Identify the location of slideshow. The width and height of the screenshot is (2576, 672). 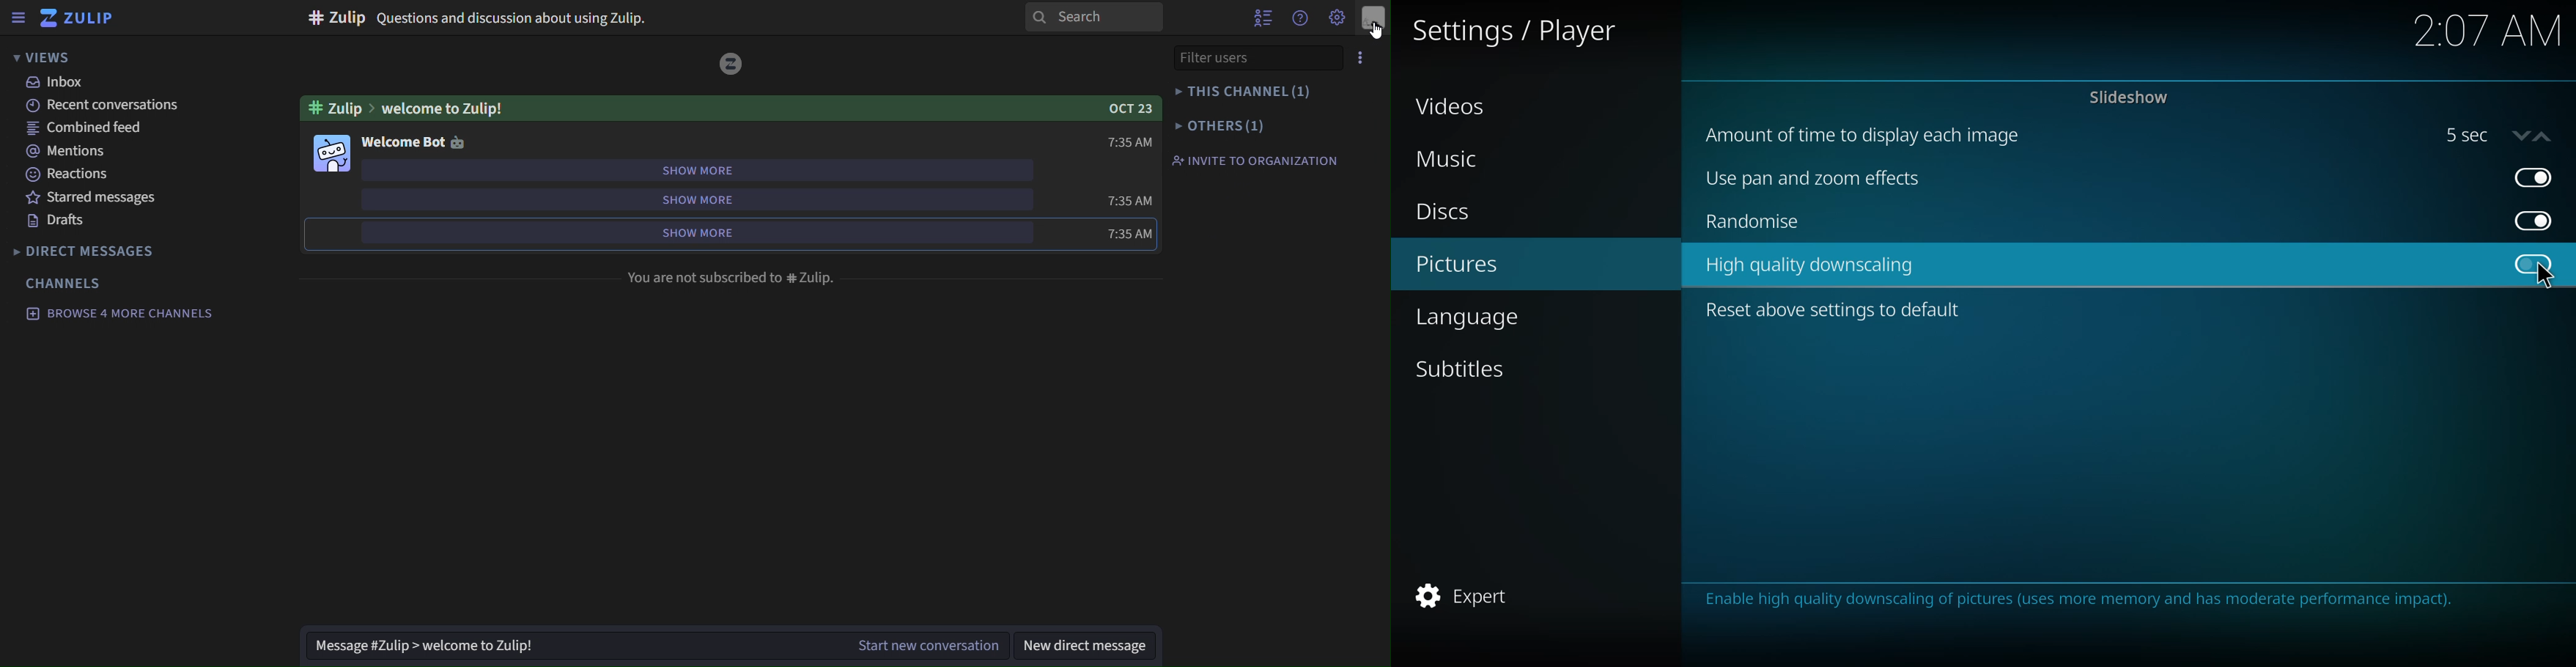
(2131, 98).